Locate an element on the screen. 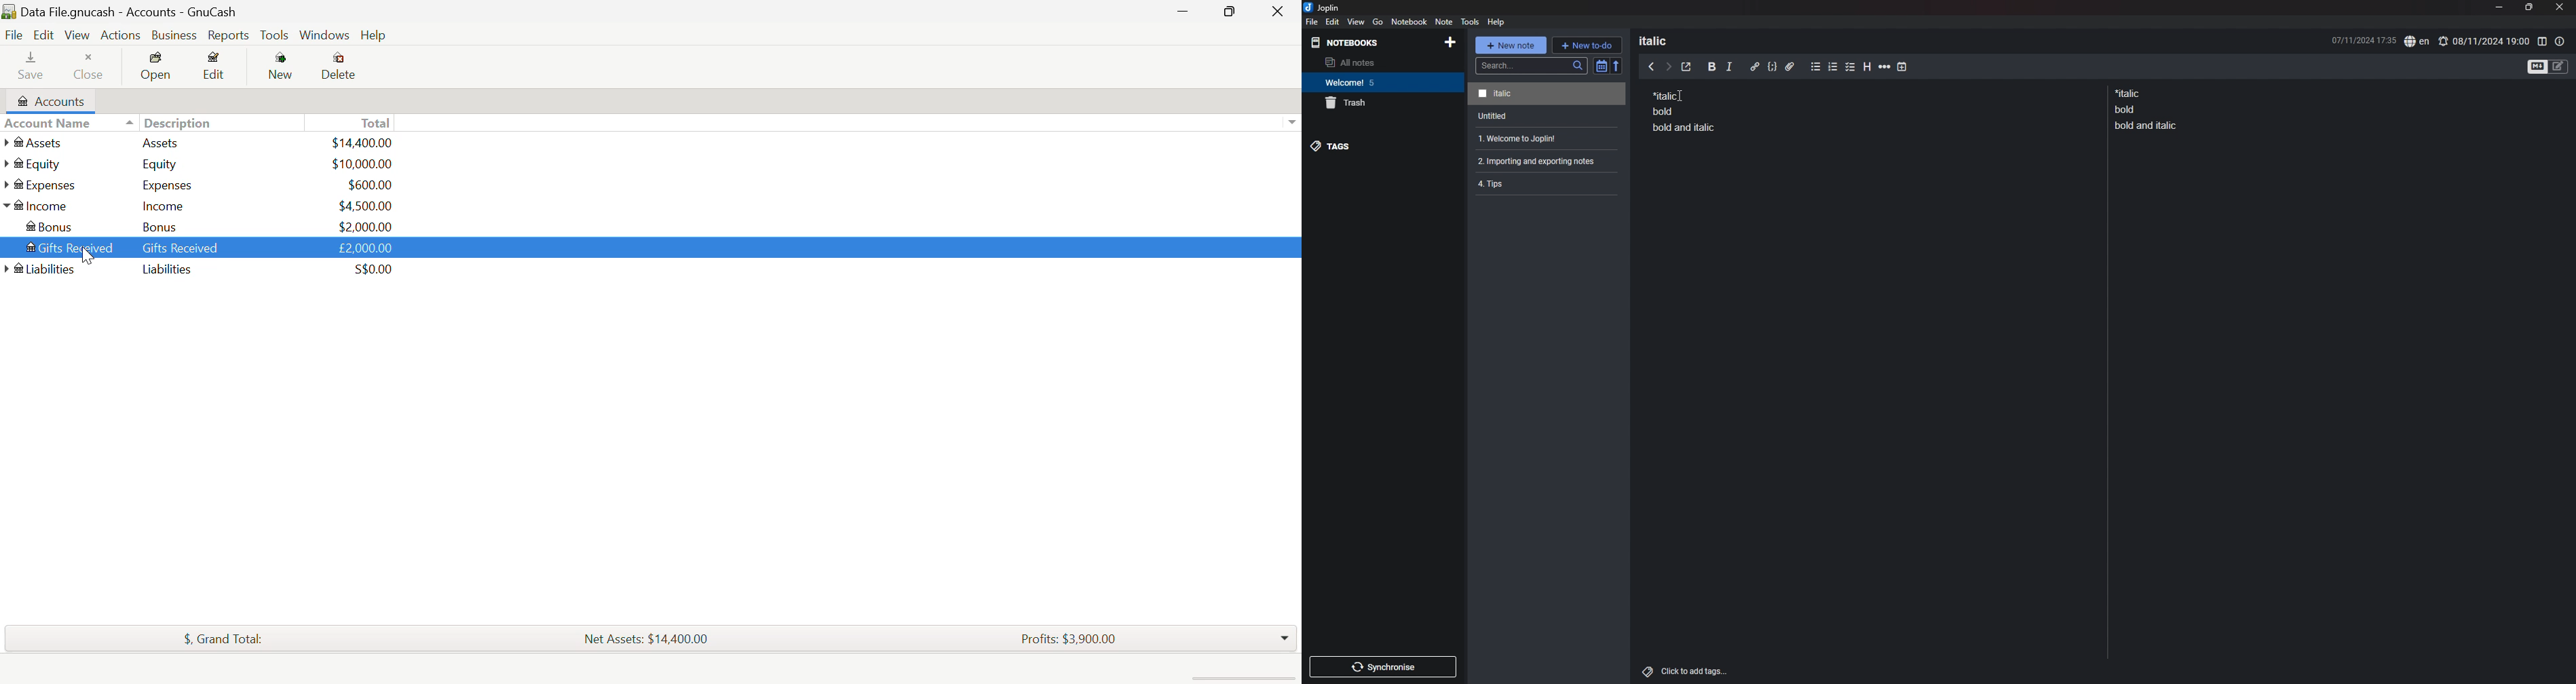  note is located at coordinates (1541, 161).